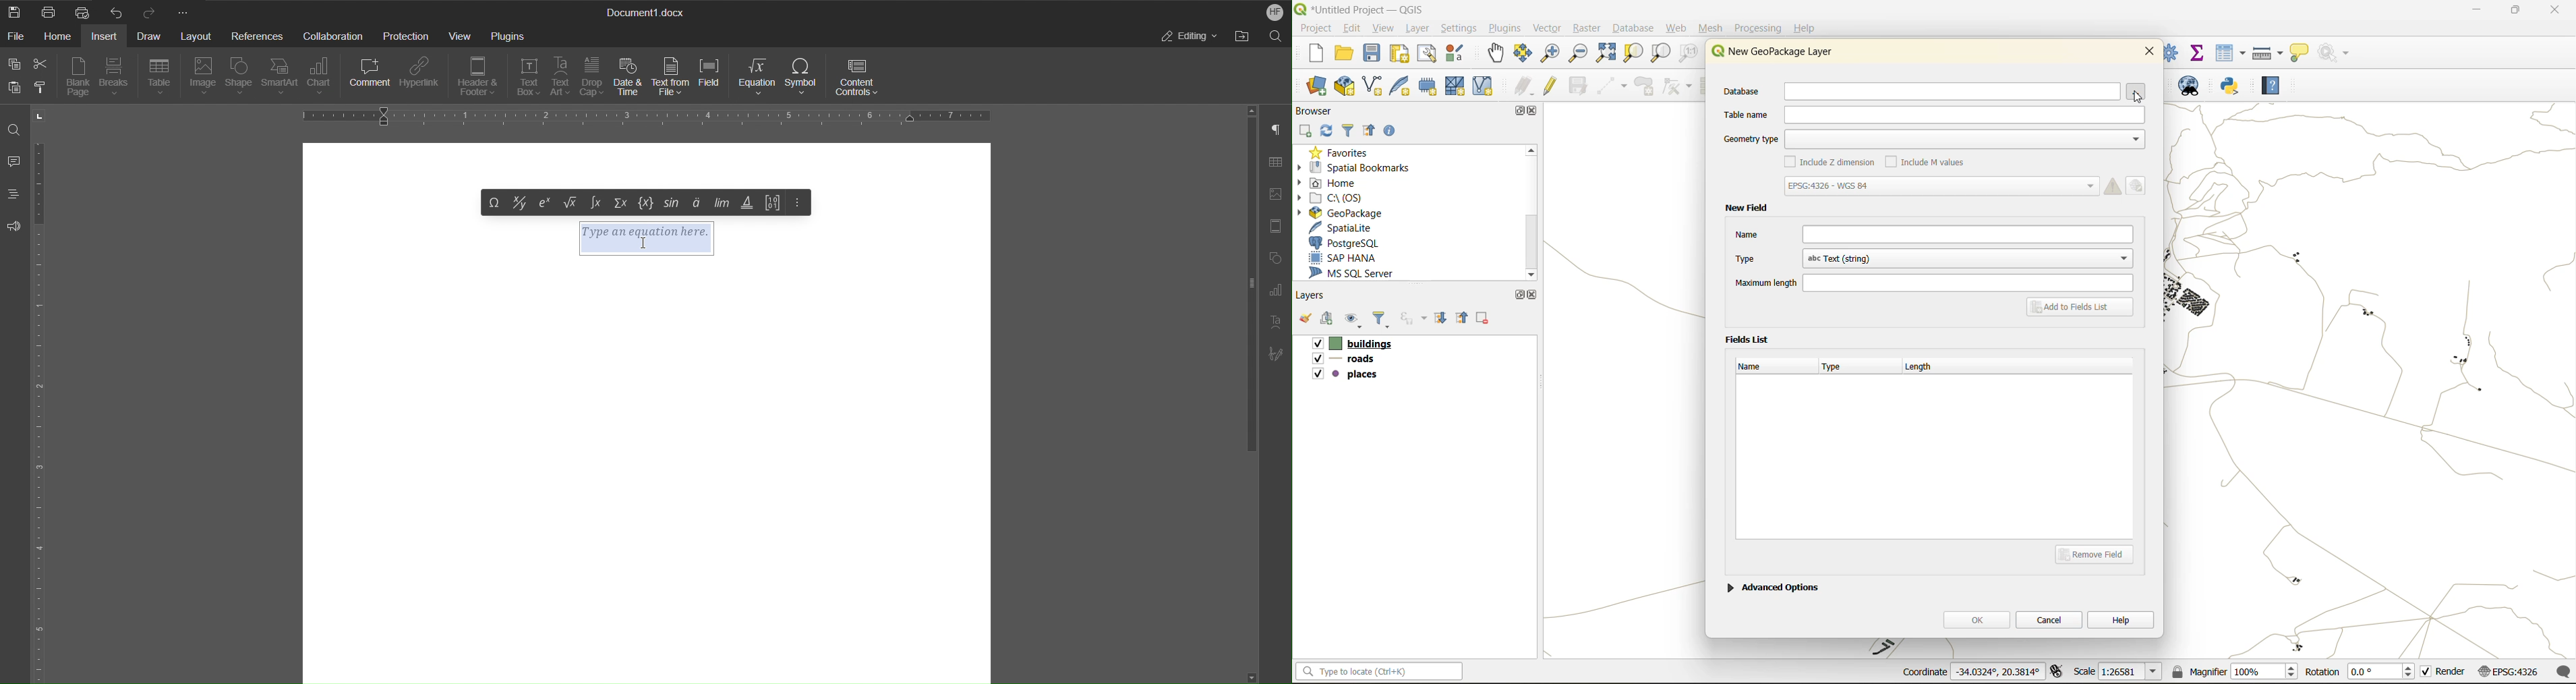 The image size is (2576, 700). I want to click on Table, so click(158, 78).